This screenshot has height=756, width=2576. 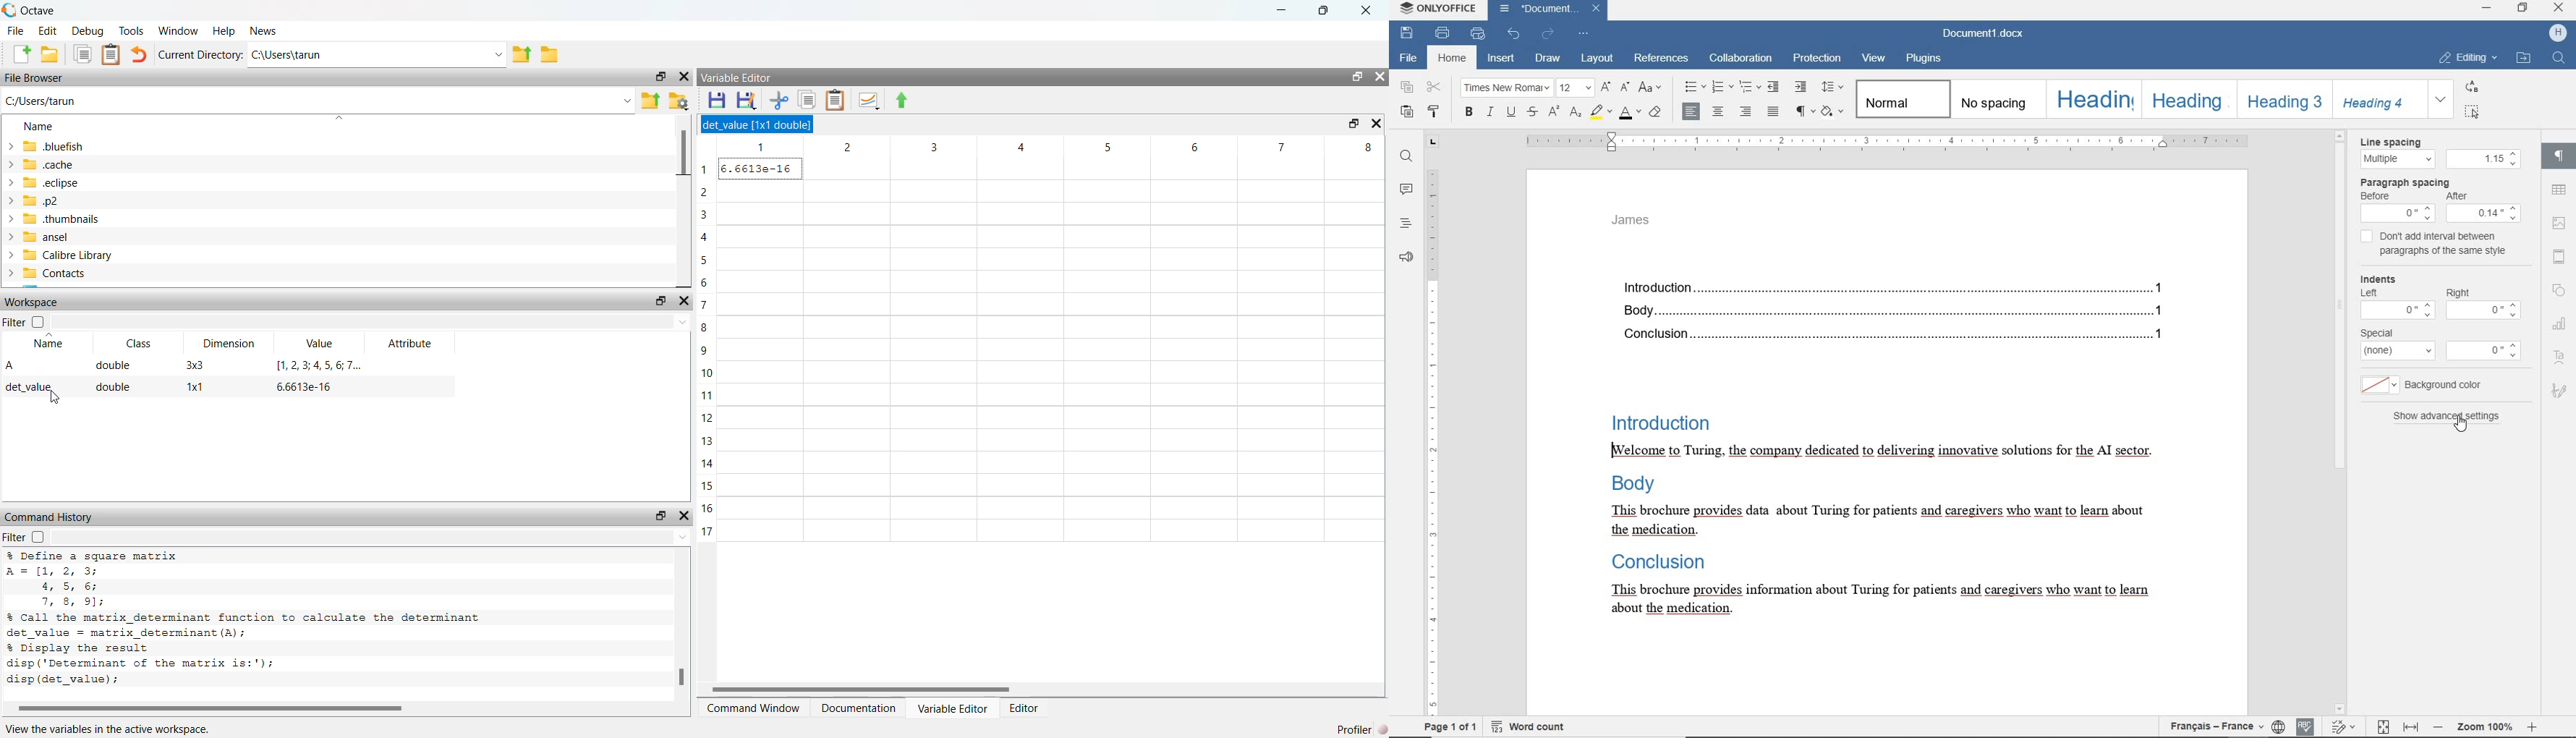 I want to click on don't add interval between paragraphs of the same style, so click(x=2448, y=246).